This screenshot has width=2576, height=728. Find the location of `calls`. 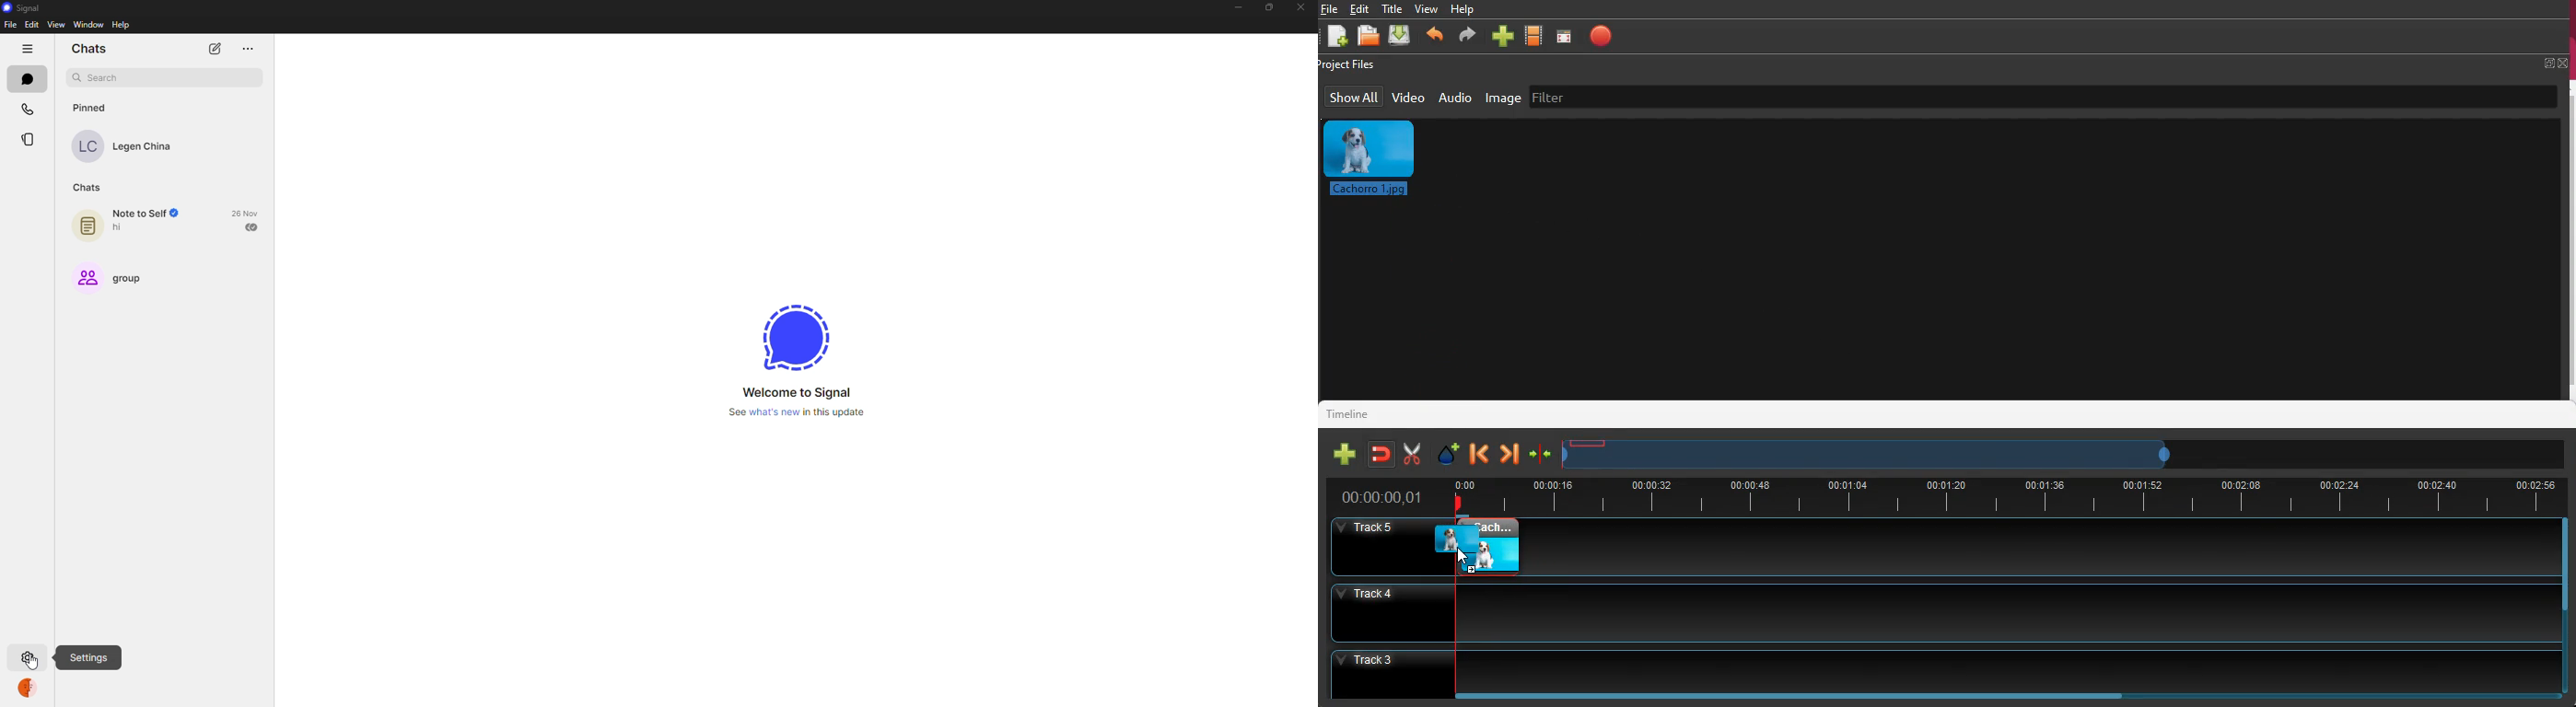

calls is located at coordinates (25, 111).